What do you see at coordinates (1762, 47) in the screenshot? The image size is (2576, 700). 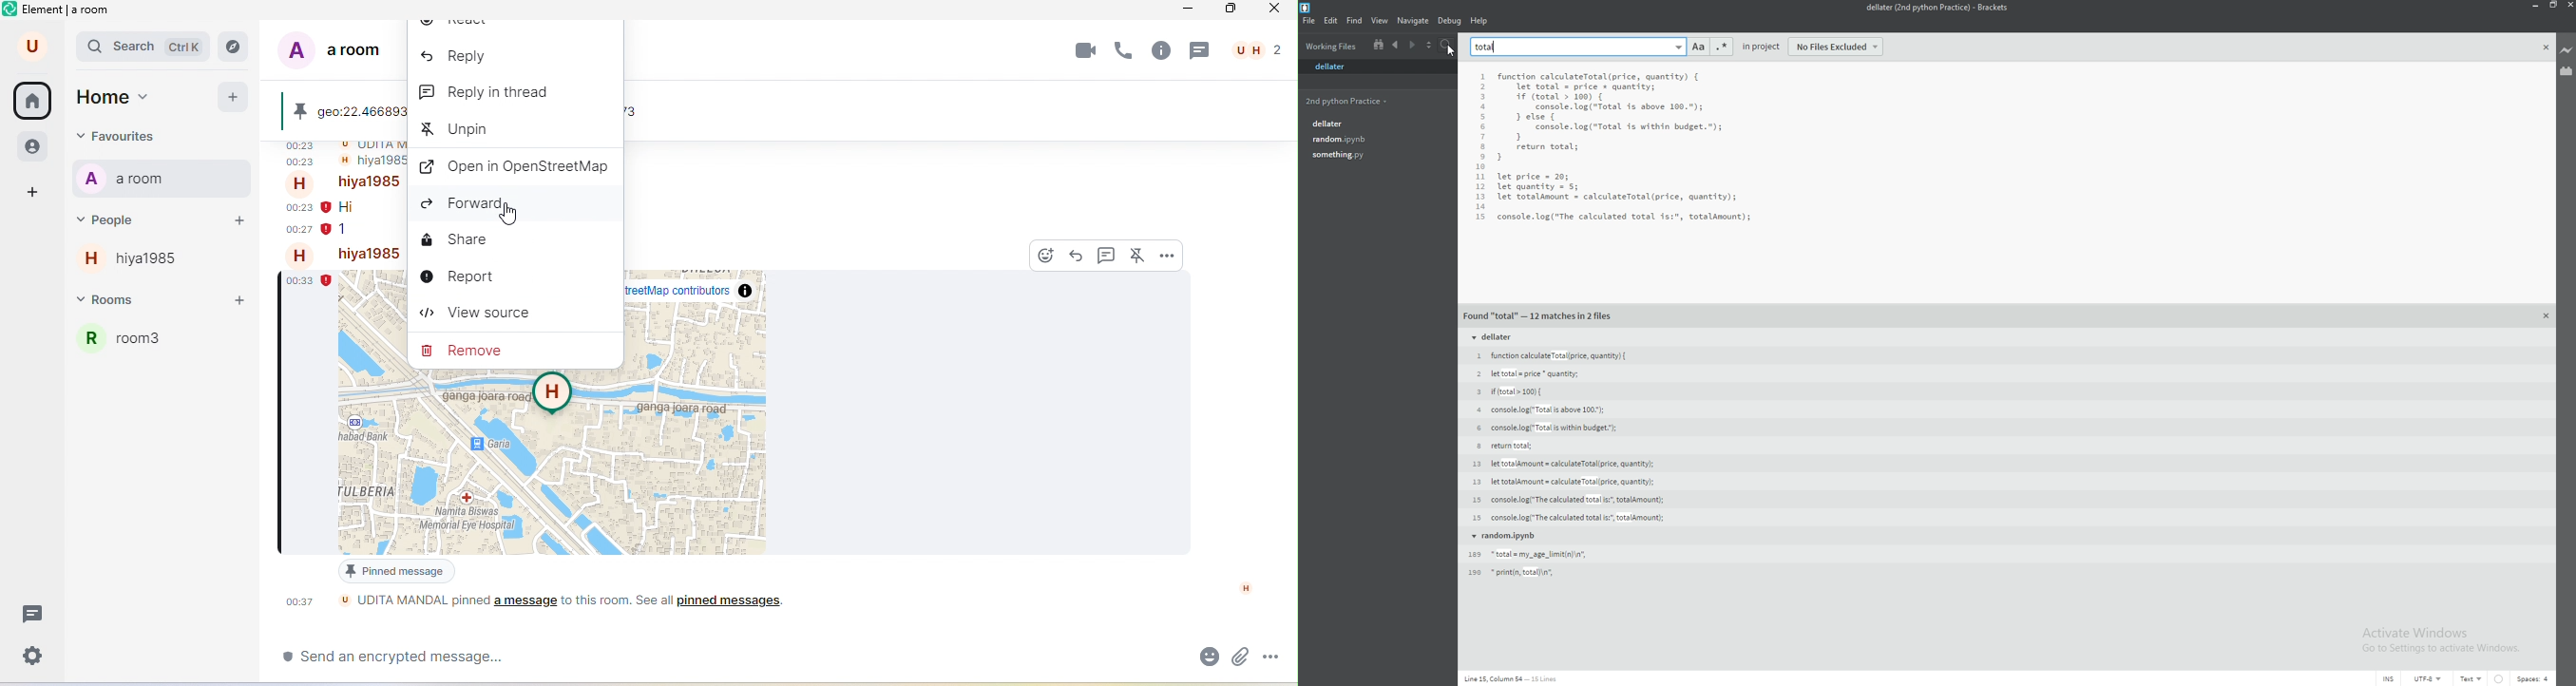 I see `in project ` at bounding box center [1762, 47].